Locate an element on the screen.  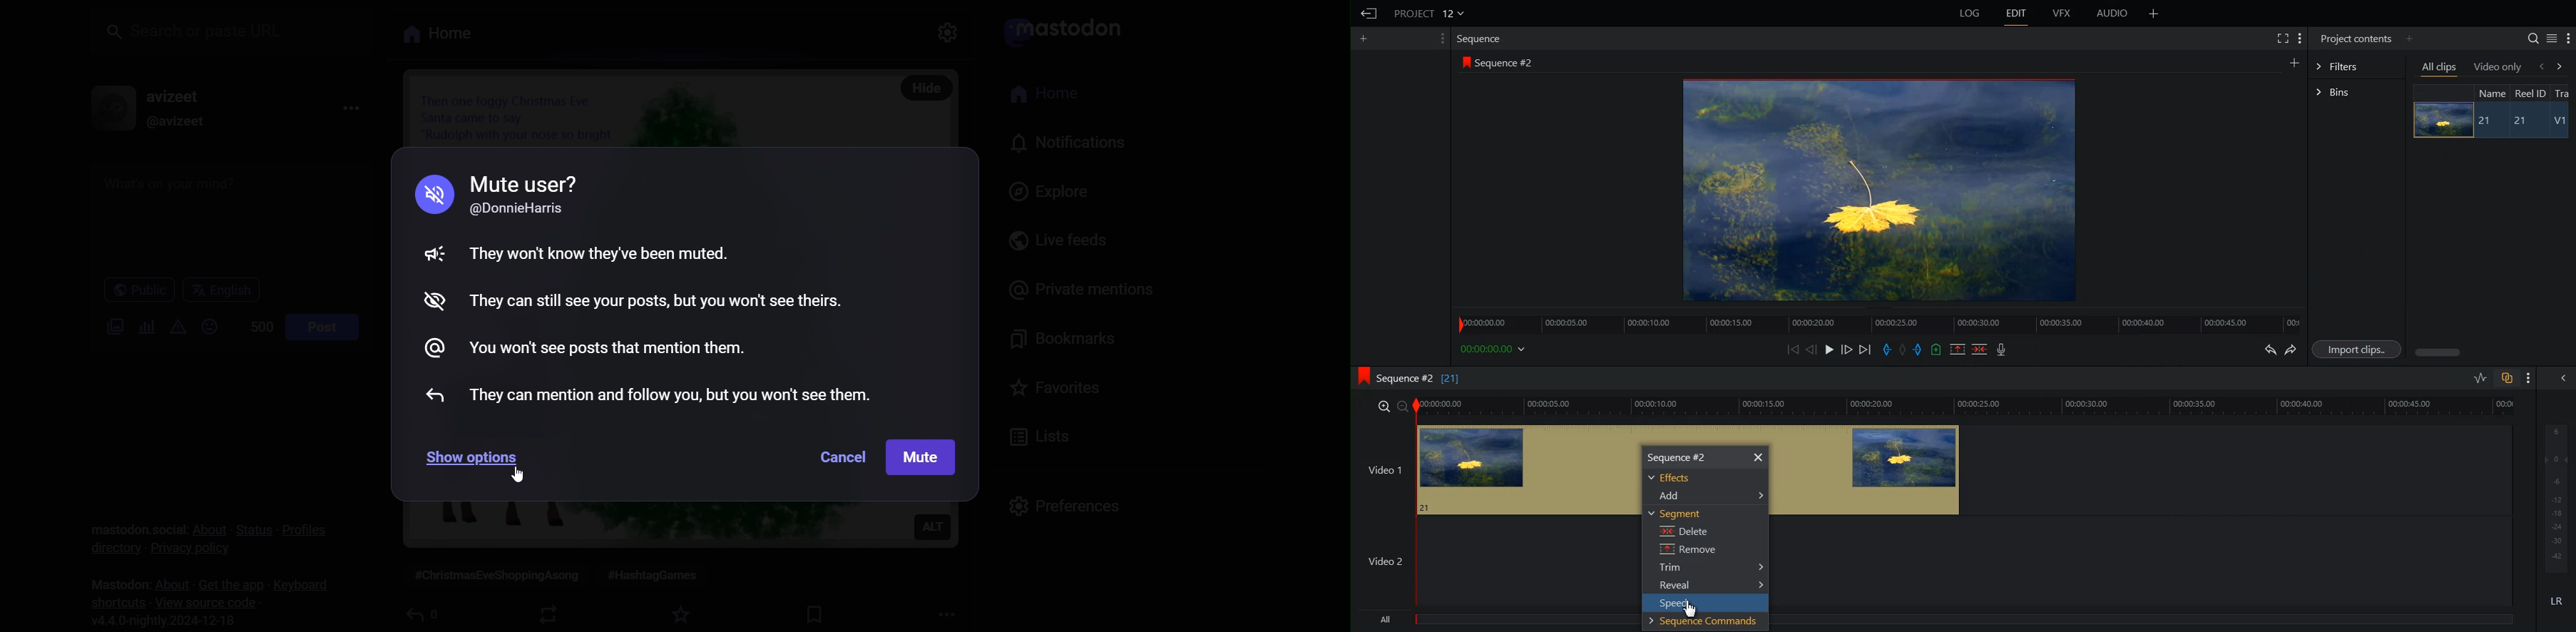
Video 2 is located at coordinates (1493, 561).